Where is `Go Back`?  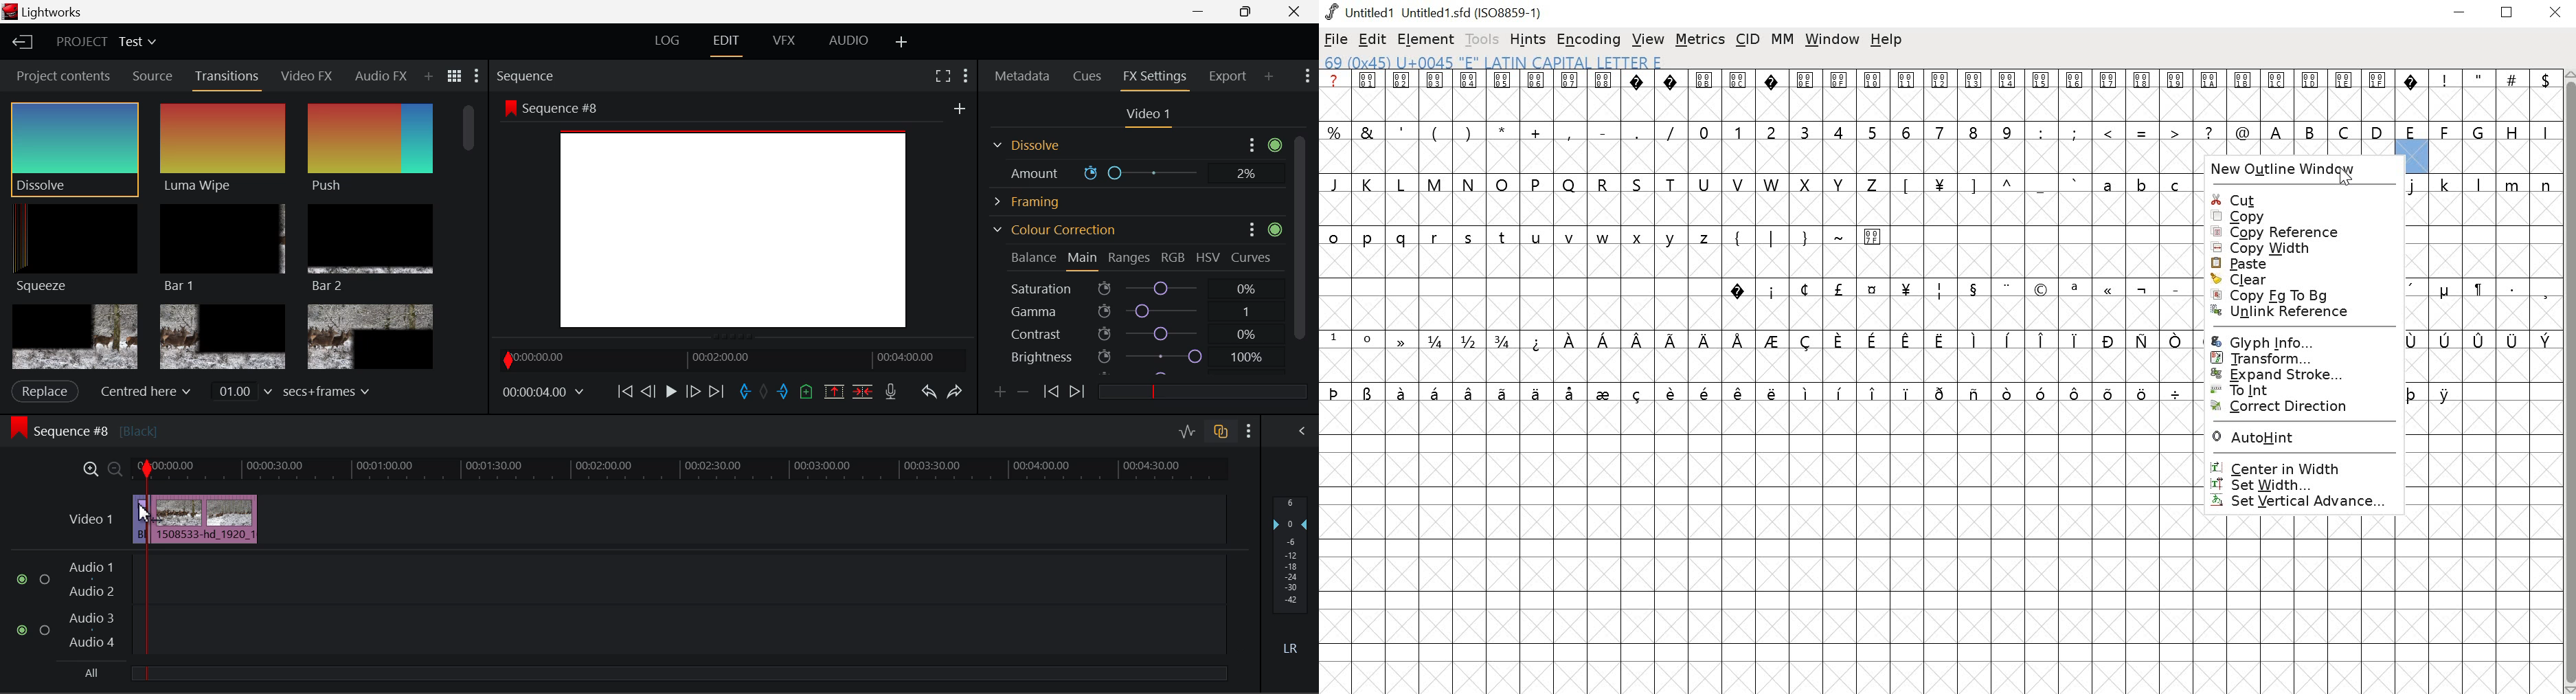
Go Back is located at coordinates (650, 390).